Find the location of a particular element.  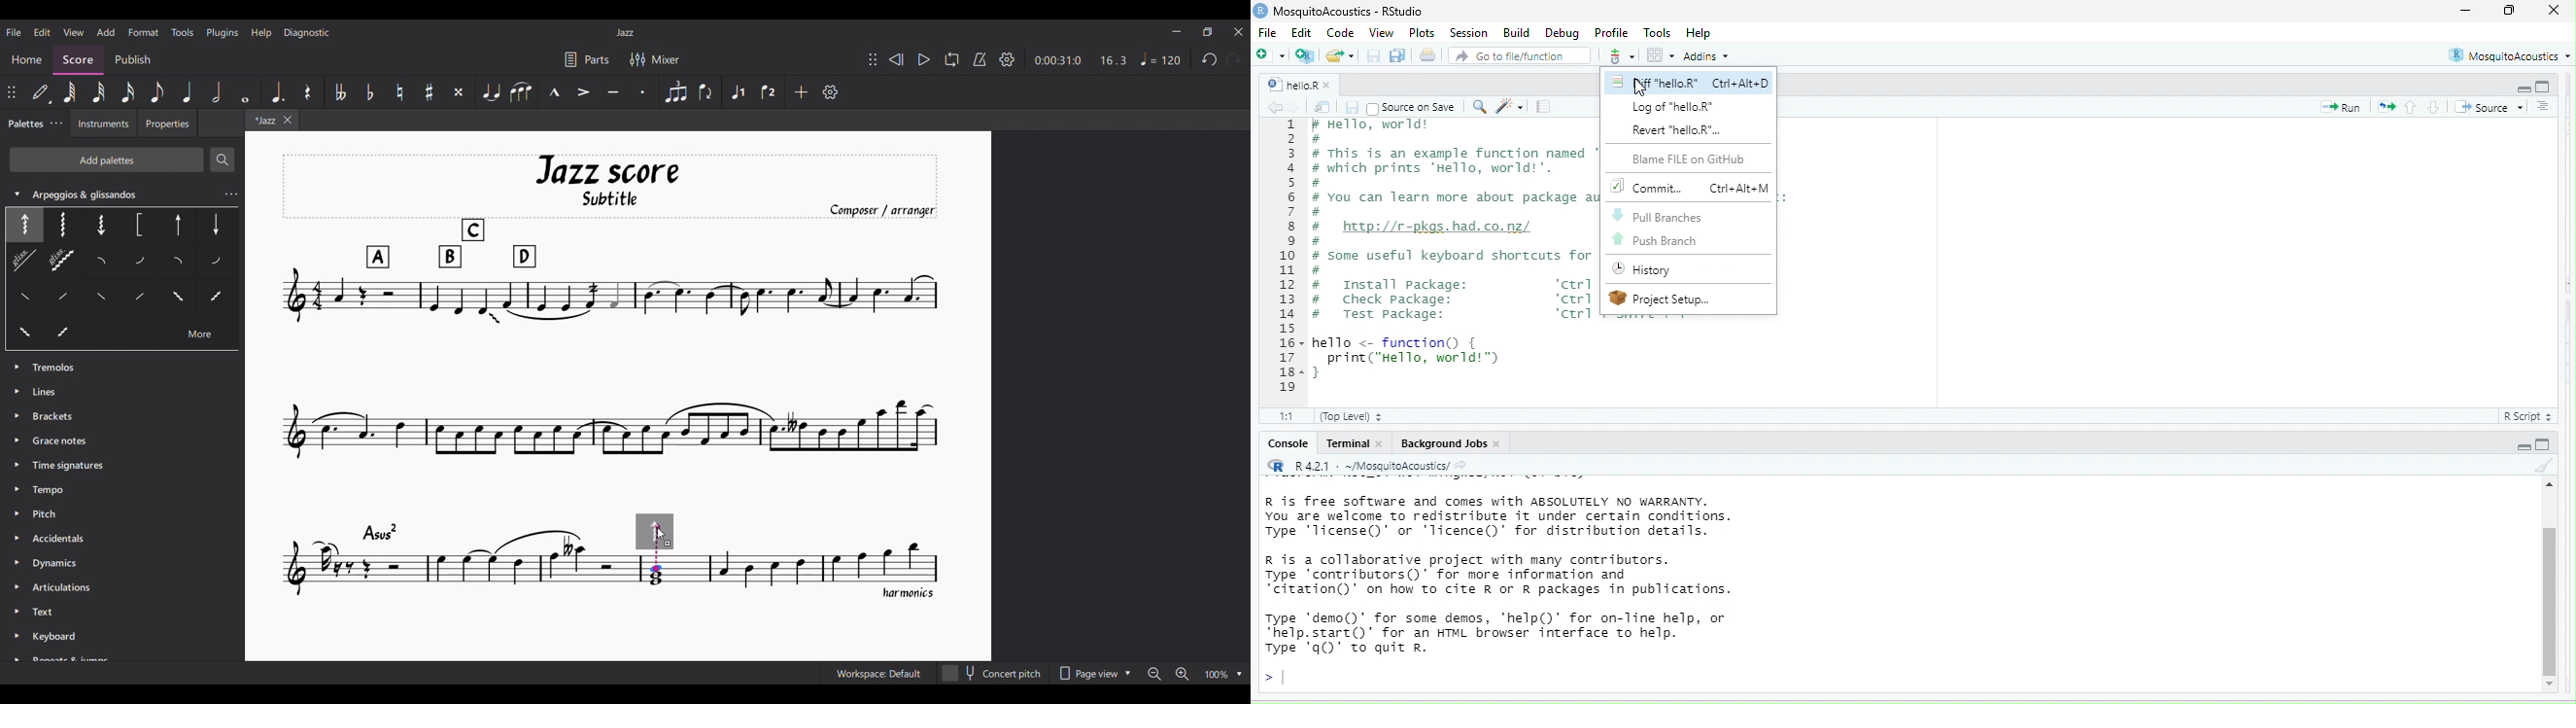

Collapse is located at coordinates (18, 194).